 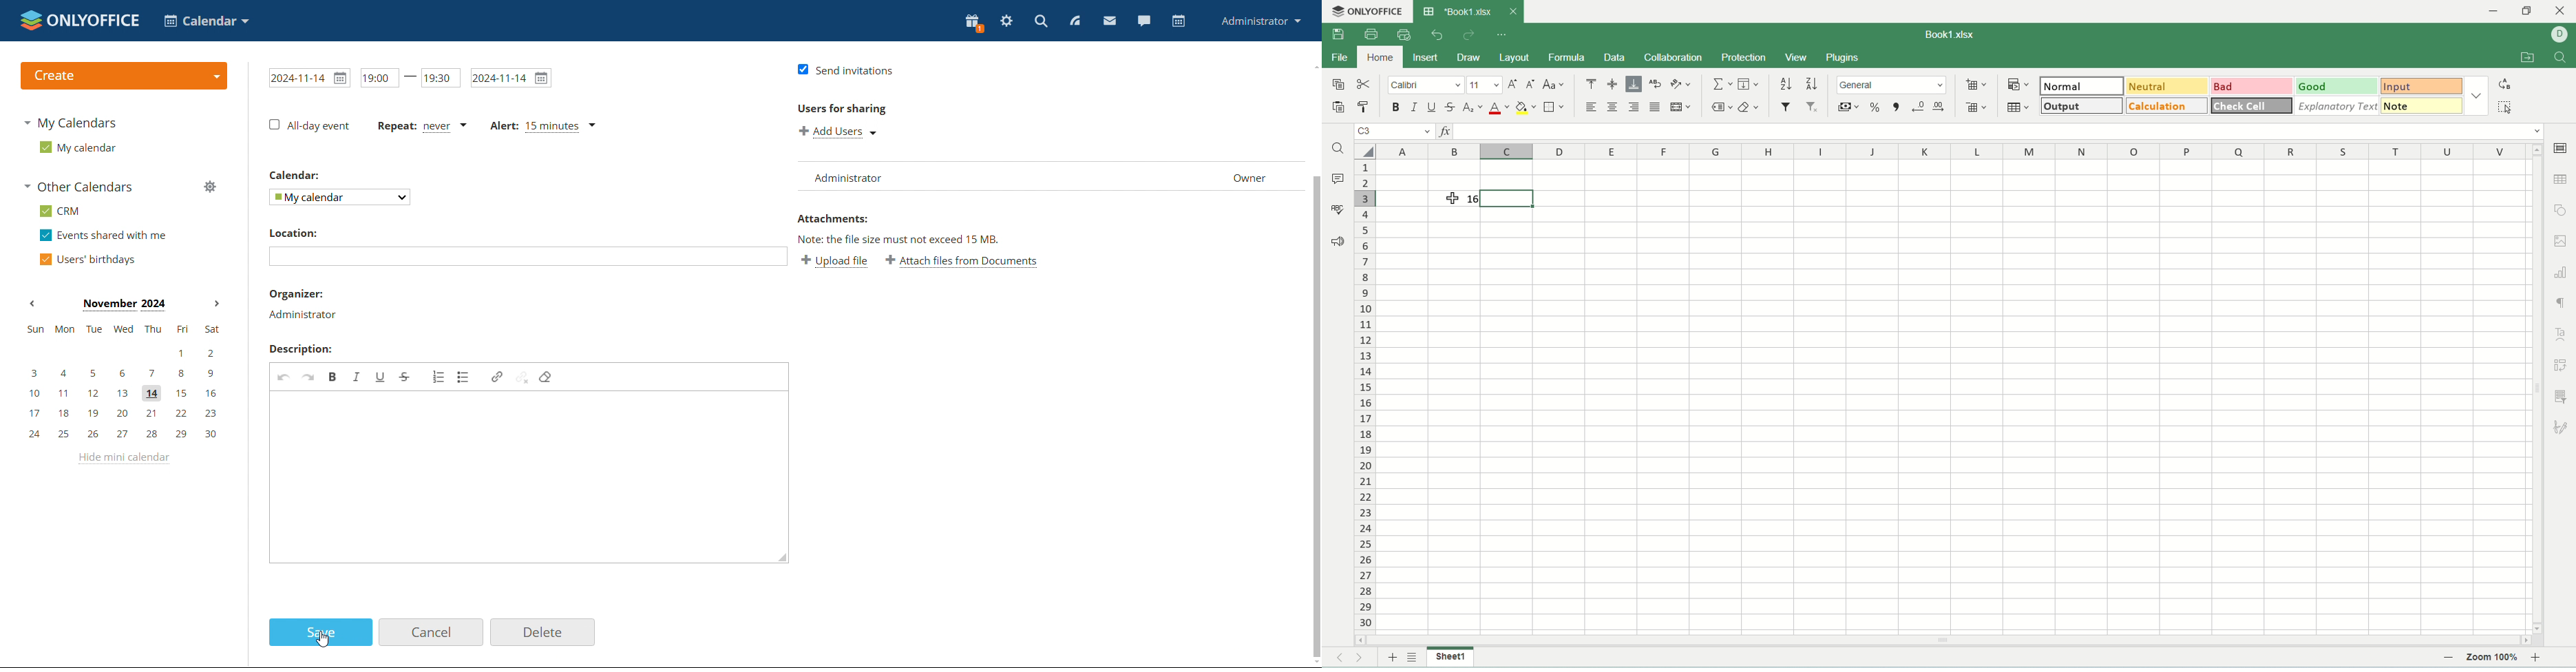 What do you see at coordinates (1658, 84) in the screenshot?
I see `wrap text` at bounding box center [1658, 84].